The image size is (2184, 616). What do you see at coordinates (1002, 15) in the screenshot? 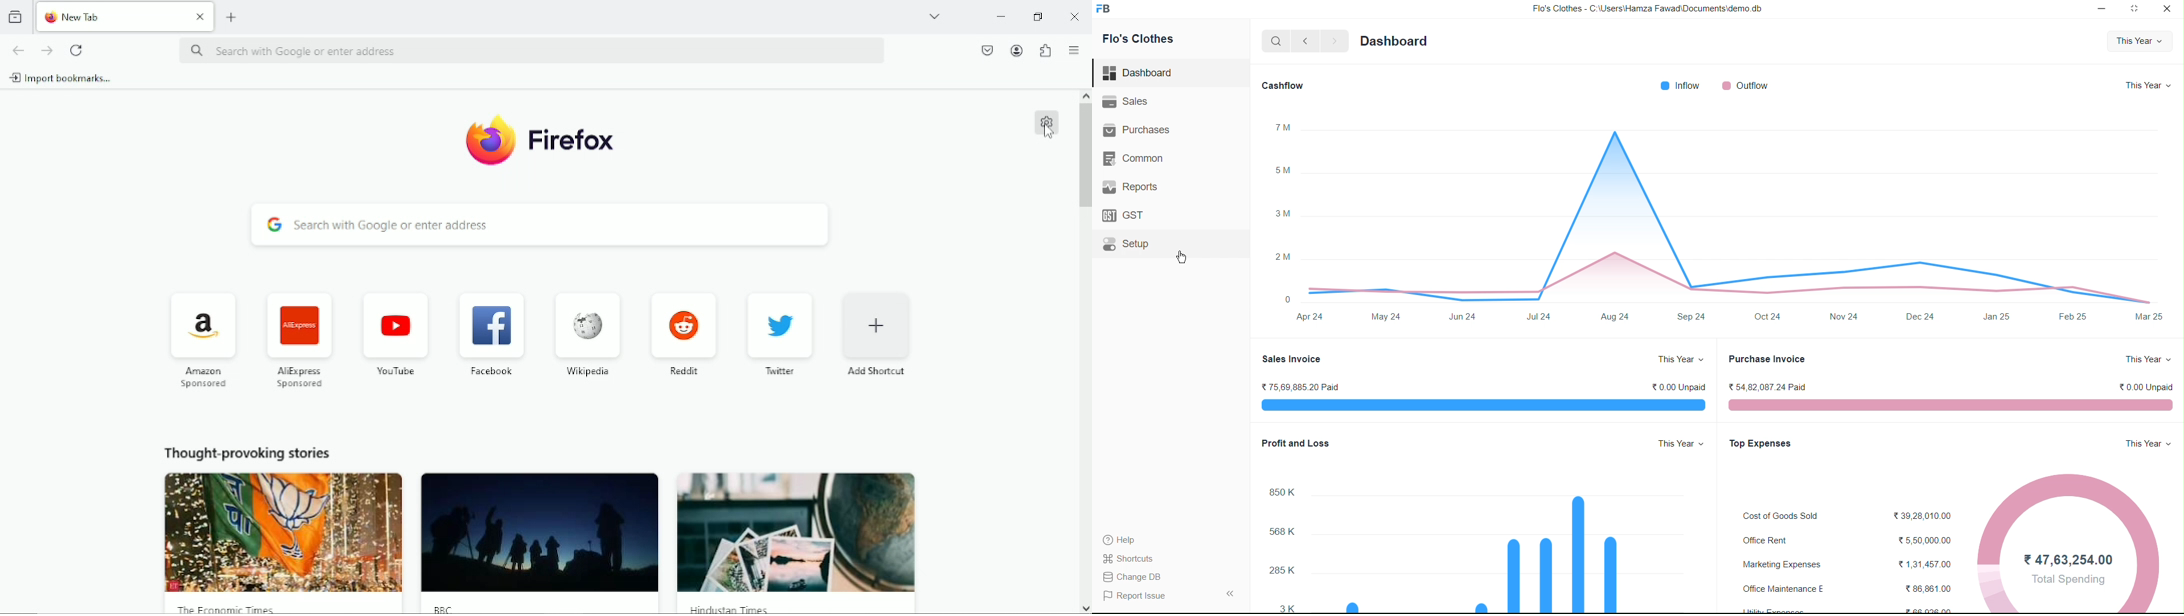
I see `Minimize` at bounding box center [1002, 15].